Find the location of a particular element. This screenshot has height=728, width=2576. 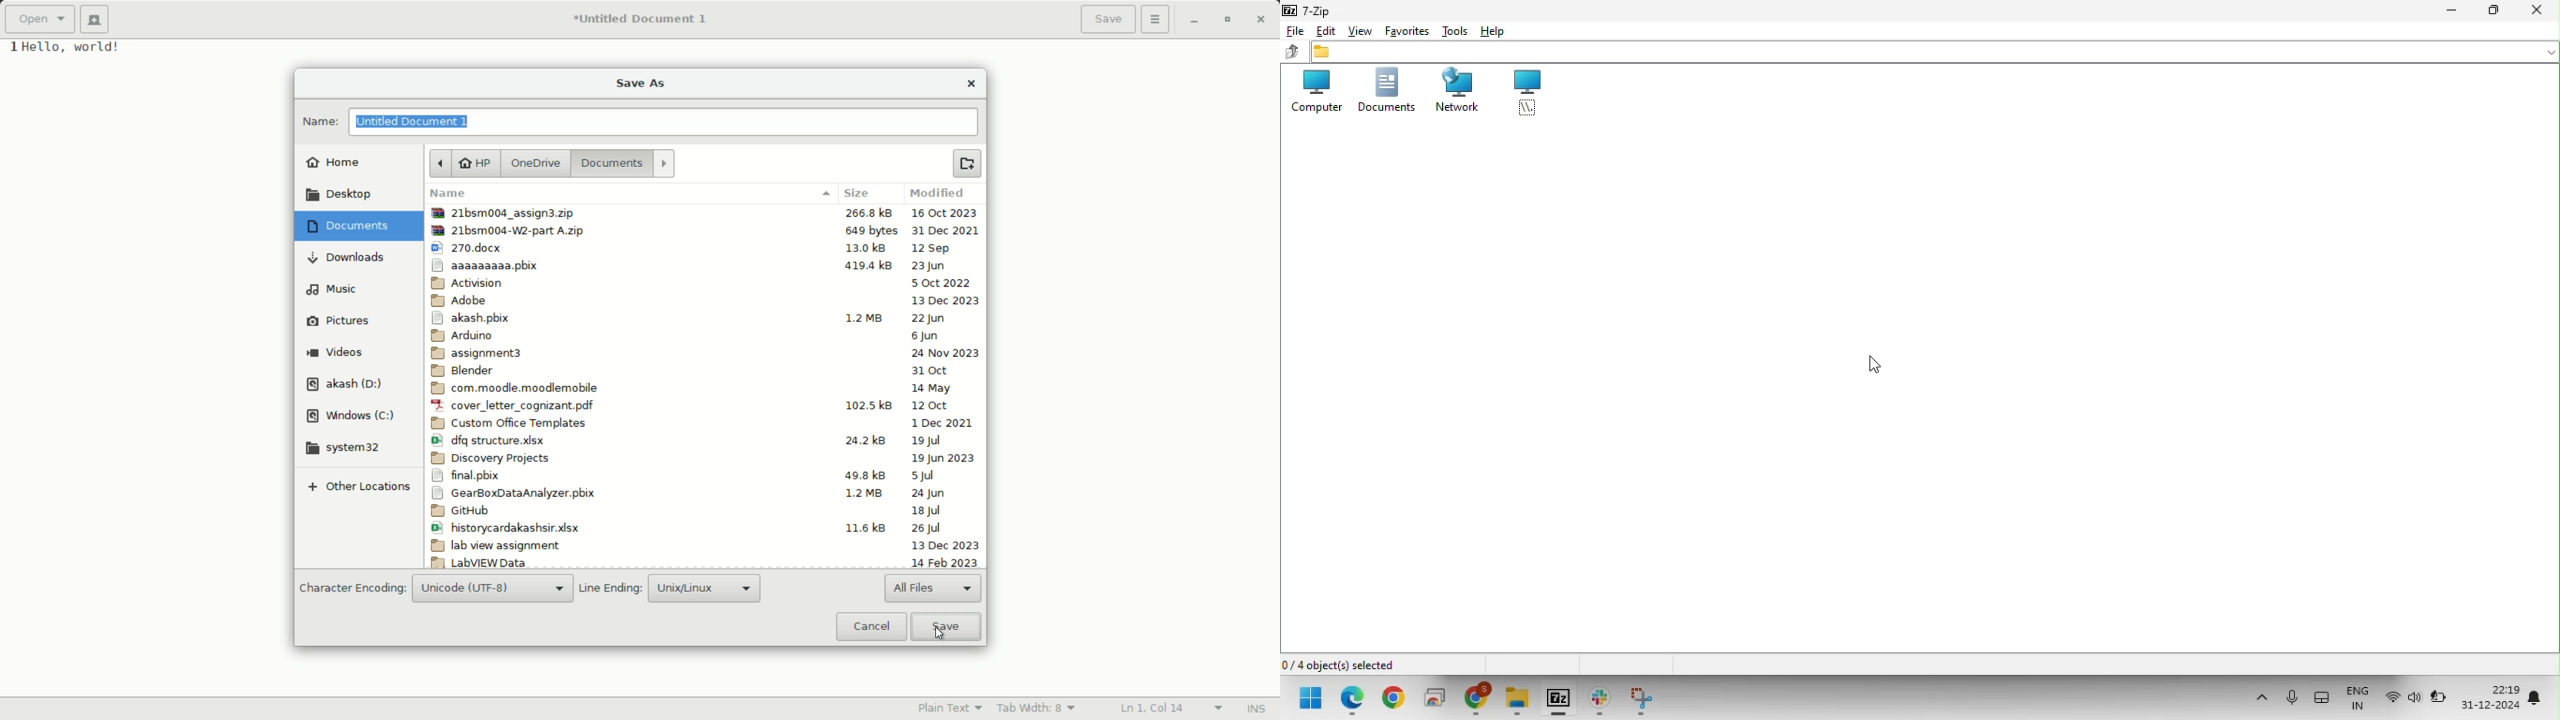

cursor is located at coordinates (939, 633).